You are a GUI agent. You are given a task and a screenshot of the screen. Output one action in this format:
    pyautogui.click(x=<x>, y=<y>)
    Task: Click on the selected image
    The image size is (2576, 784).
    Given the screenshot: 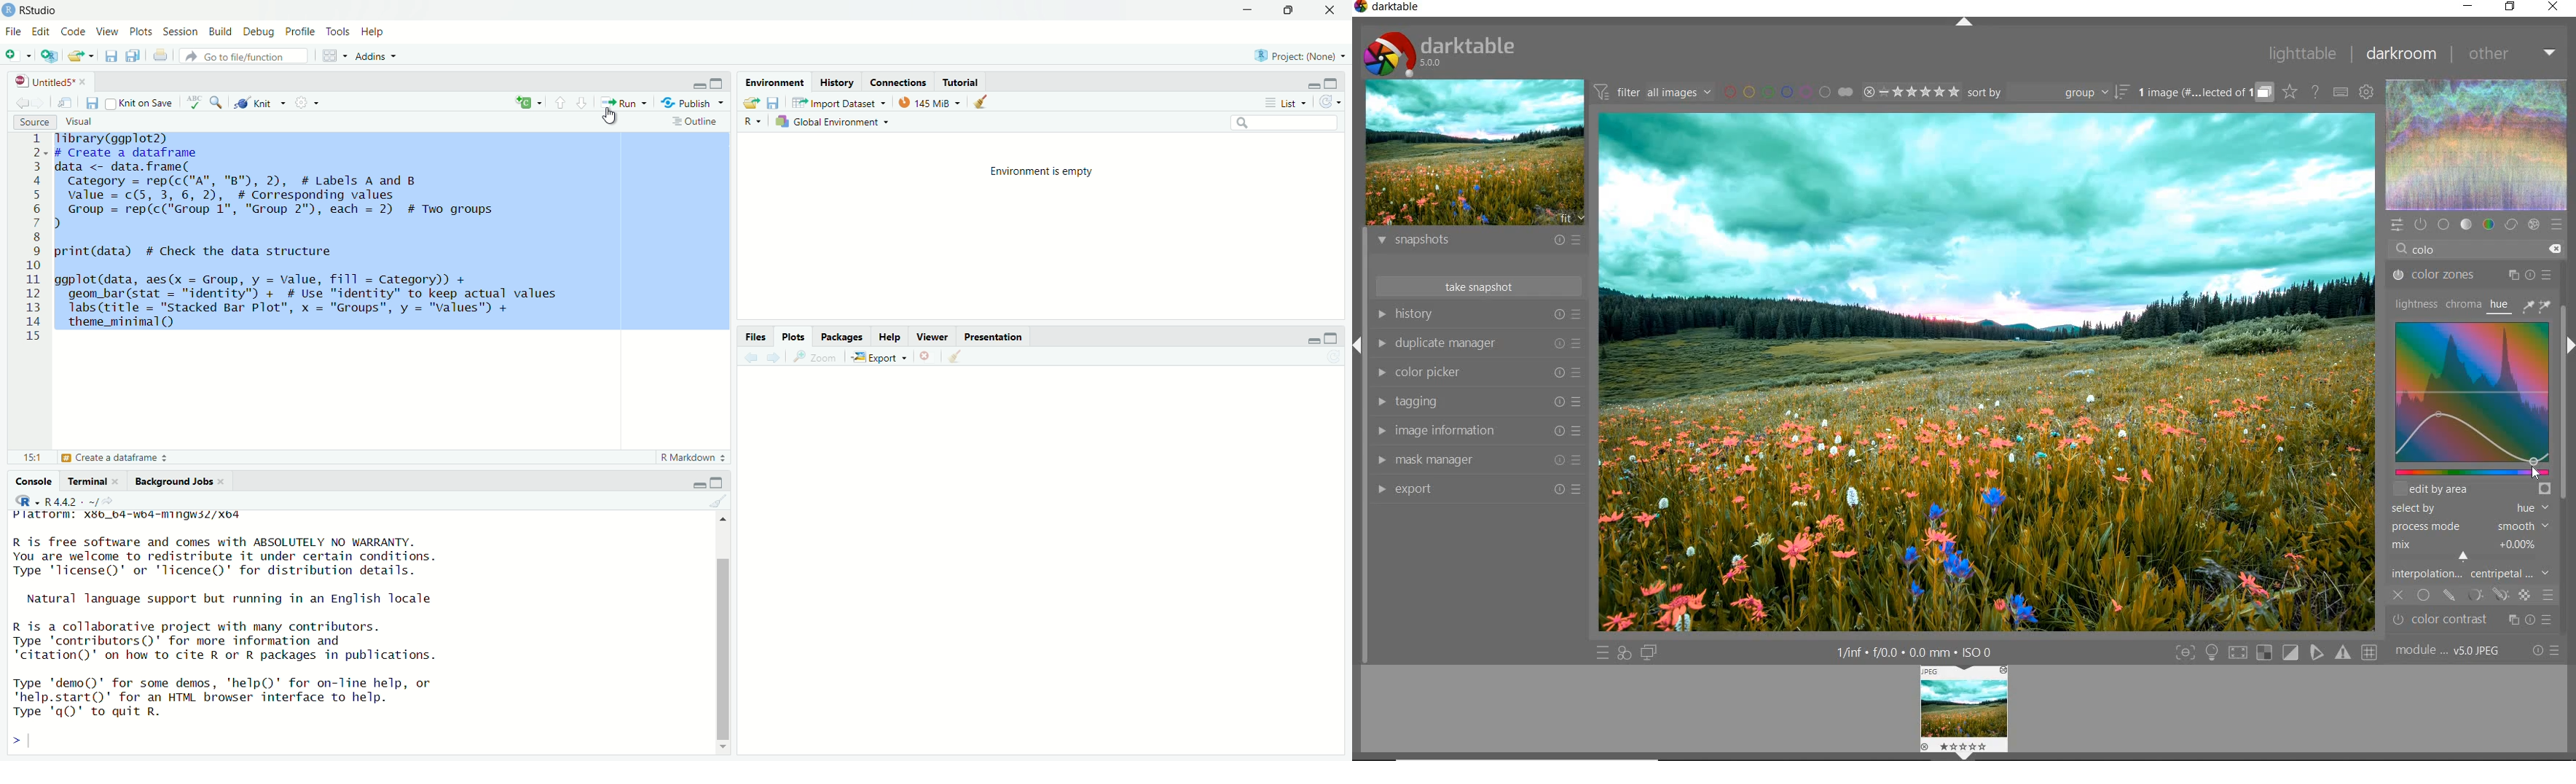 What is the action you would take?
    pyautogui.click(x=1990, y=371)
    